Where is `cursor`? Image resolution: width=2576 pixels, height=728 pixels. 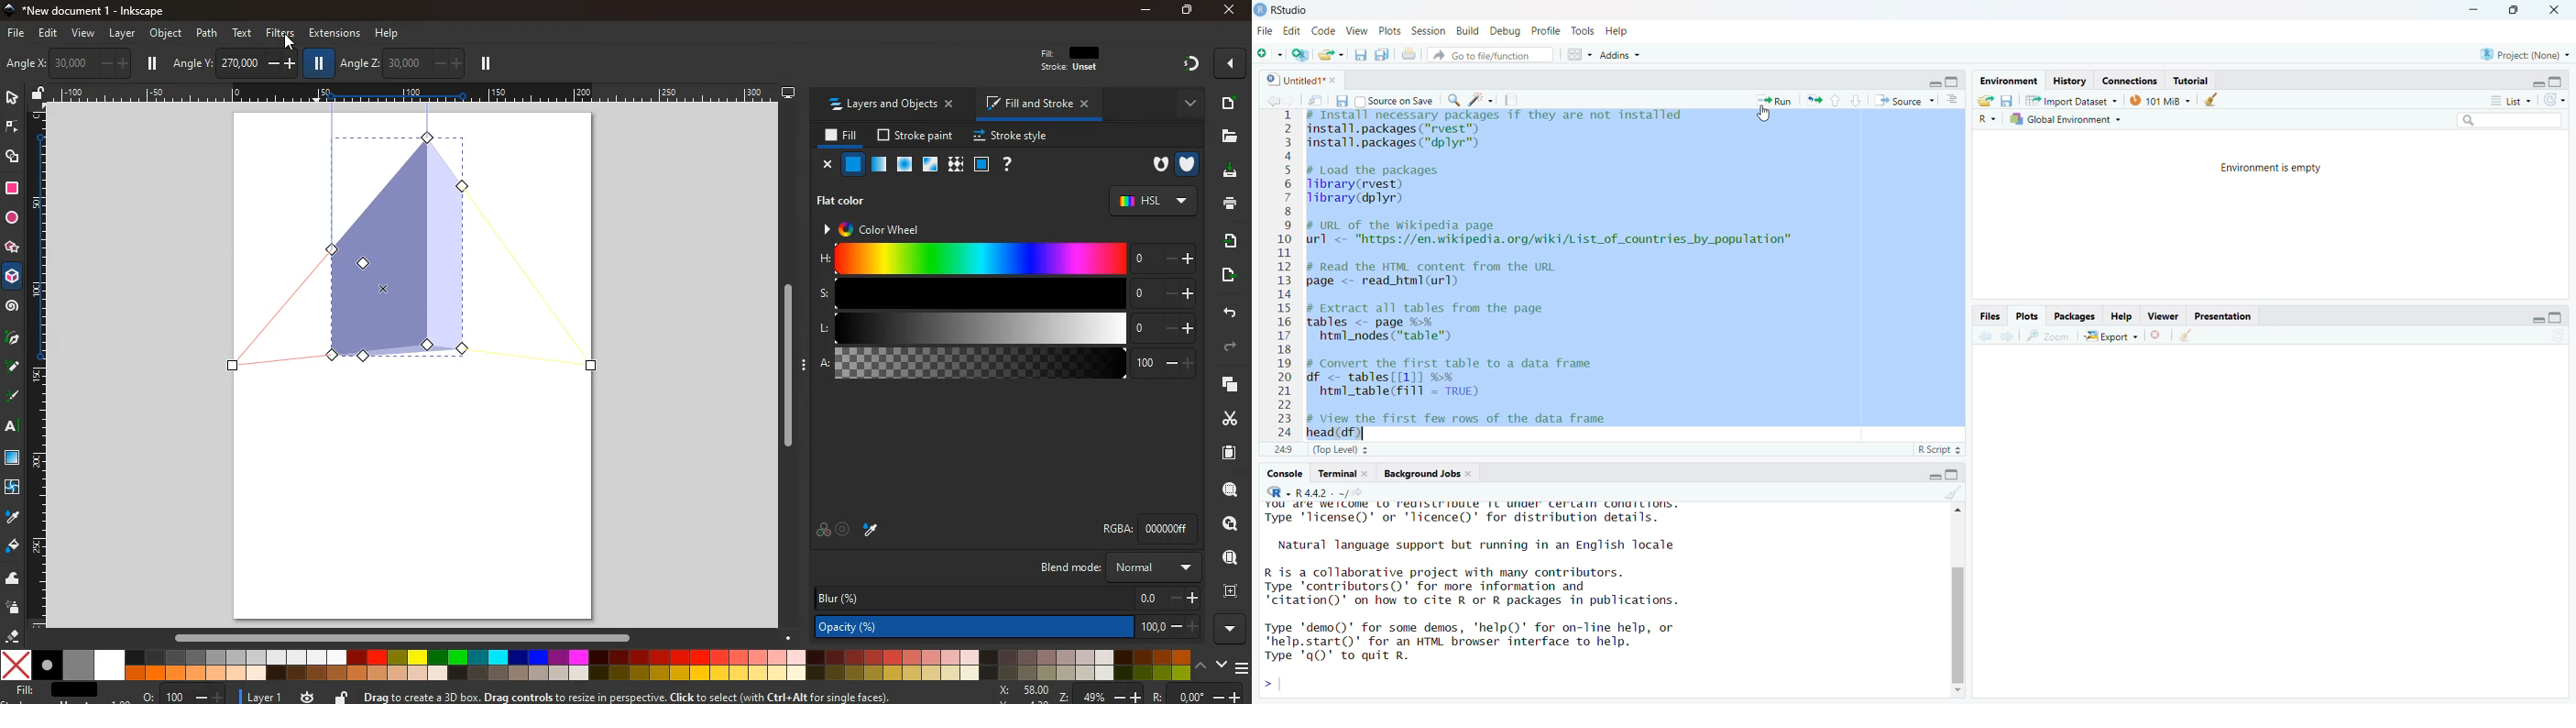 cursor is located at coordinates (1764, 114).